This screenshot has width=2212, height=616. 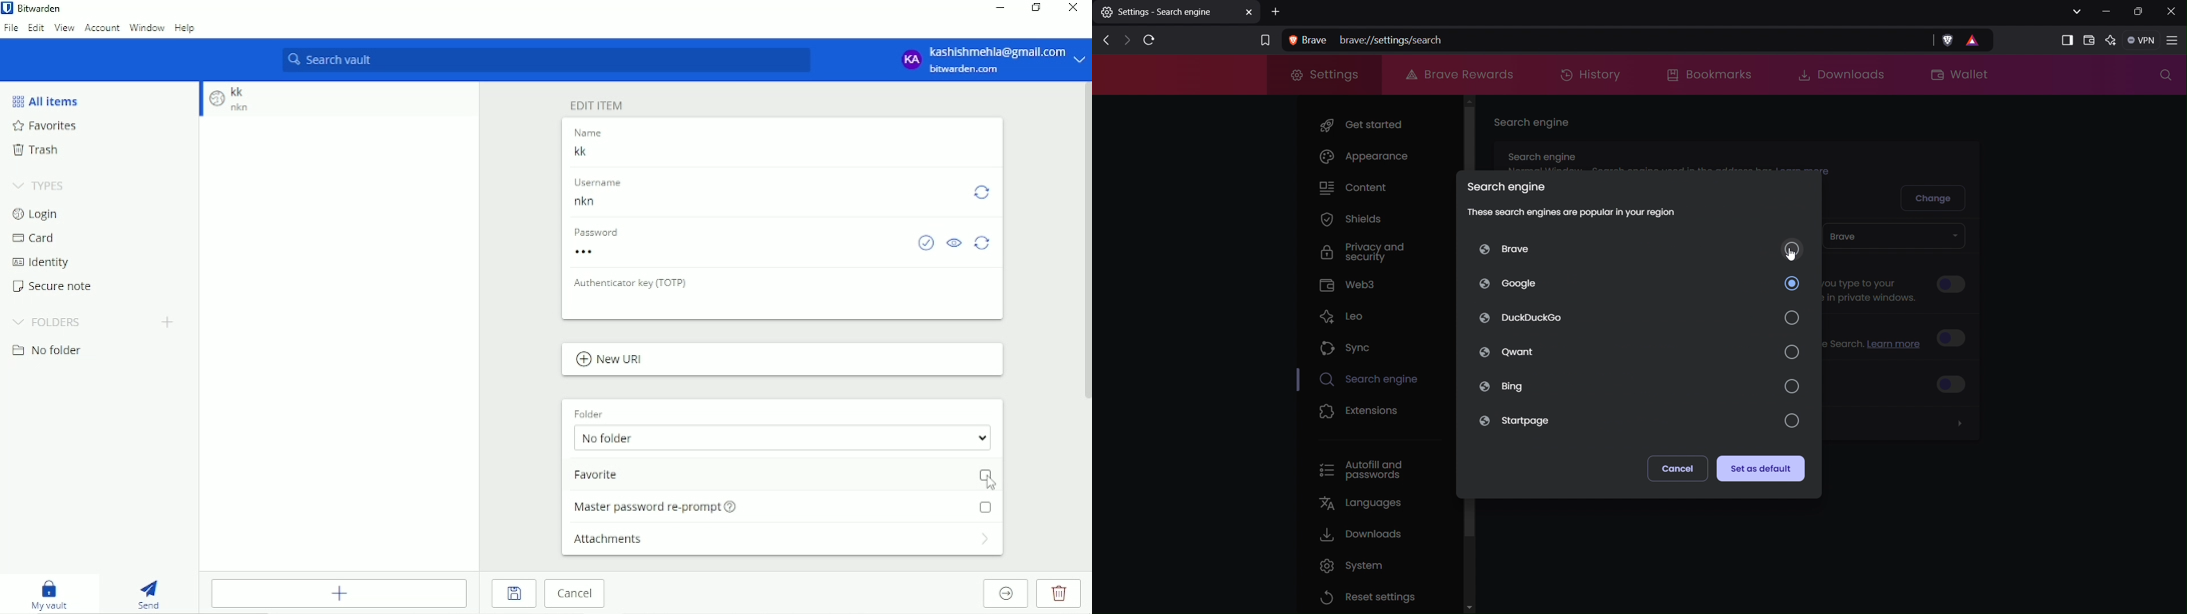 What do you see at coordinates (984, 244) in the screenshot?
I see `Generate password` at bounding box center [984, 244].